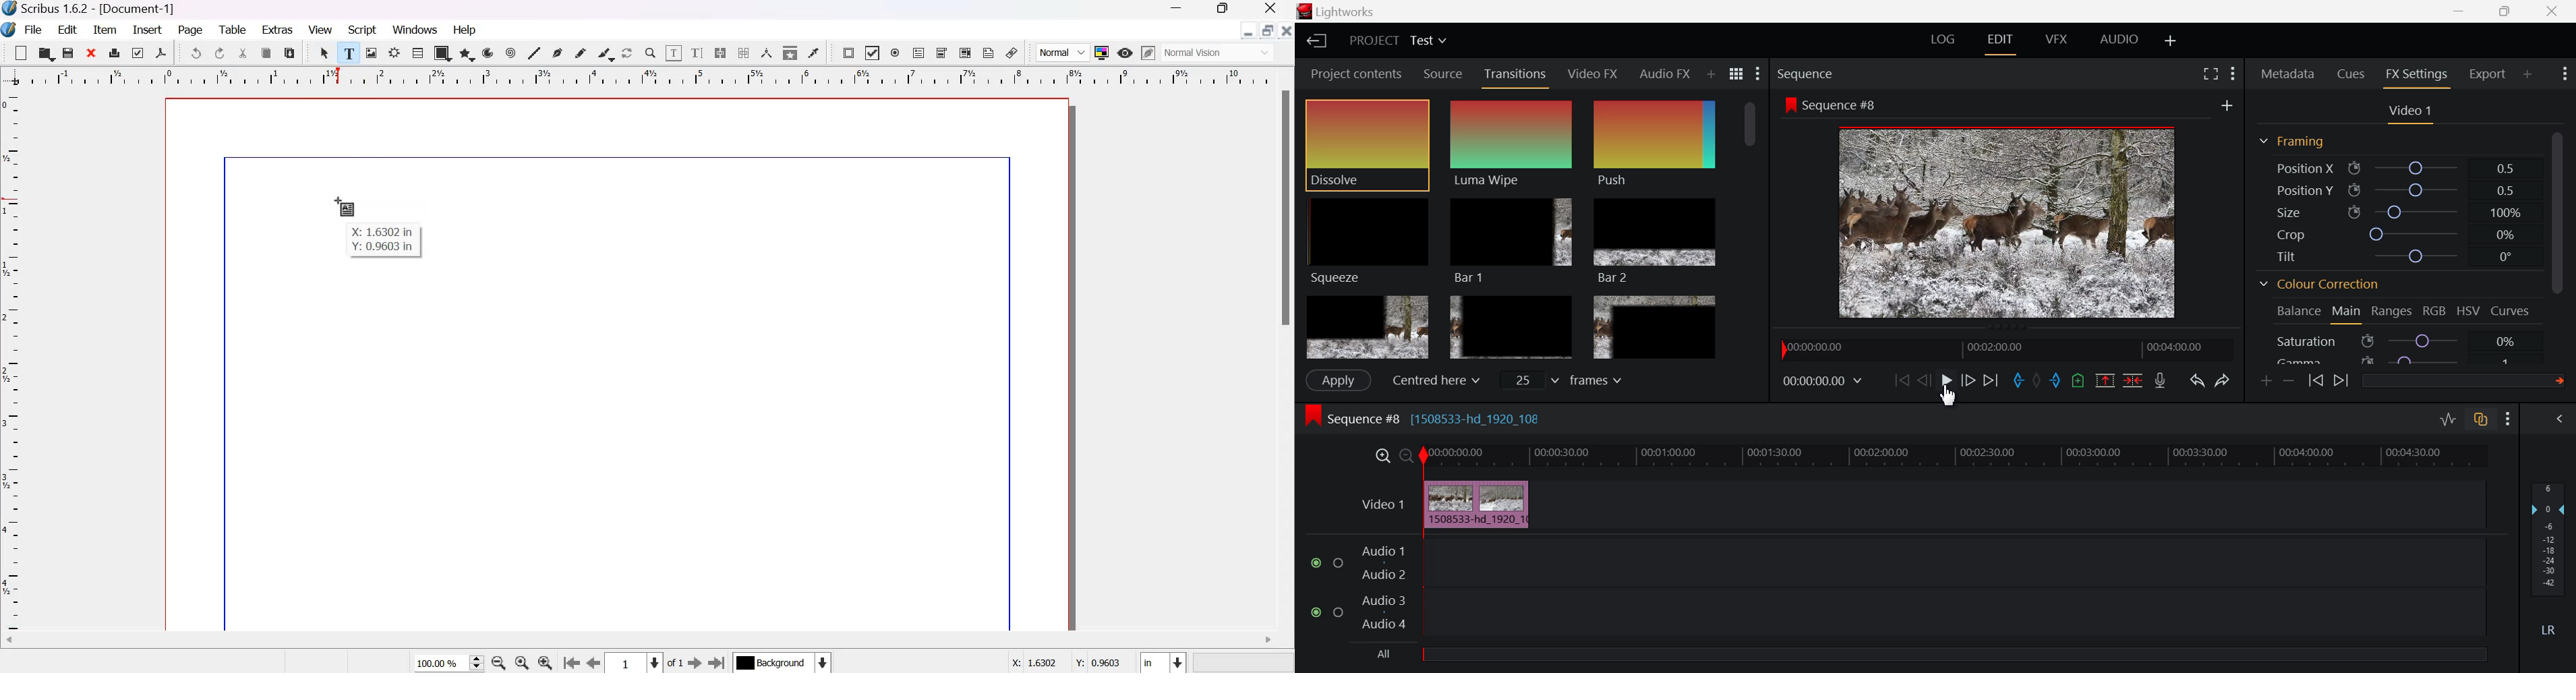  What do you see at coordinates (767, 53) in the screenshot?
I see `measurements` at bounding box center [767, 53].